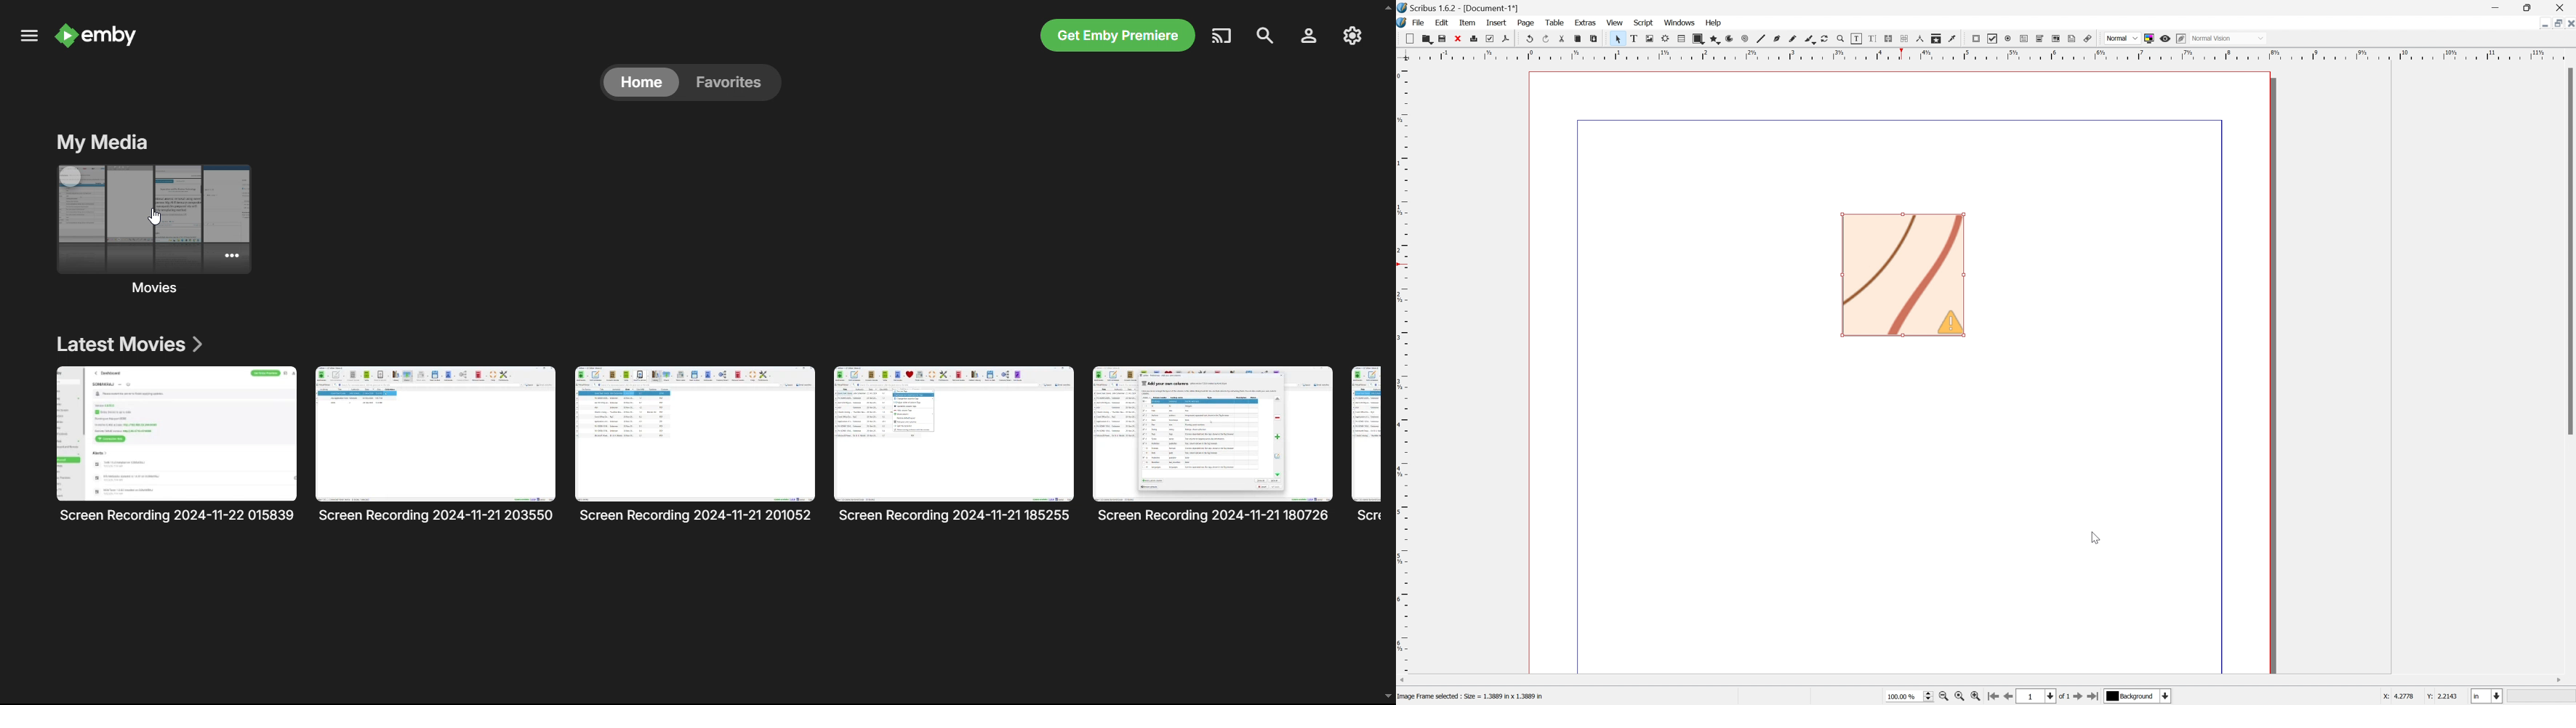 The width and height of the screenshot is (2576, 728). What do you see at coordinates (1961, 697) in the screenshot?
I see `Zoom to 100%` at bounding box center [1961, 697].